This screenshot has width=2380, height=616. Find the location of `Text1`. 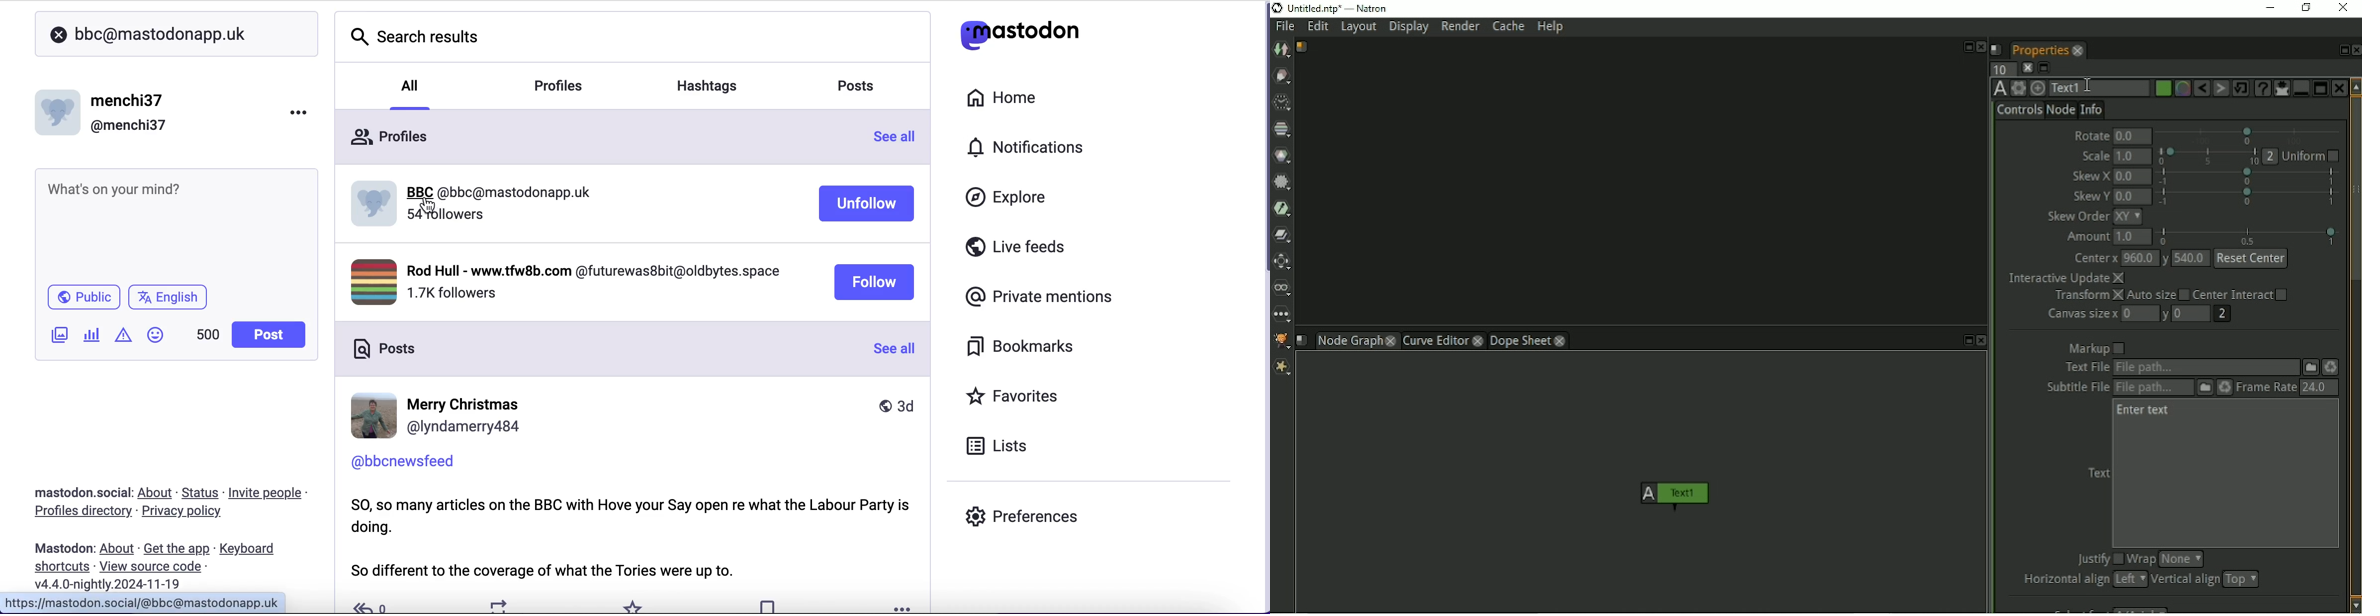

Text1 is located at coordinates (1671, 496).